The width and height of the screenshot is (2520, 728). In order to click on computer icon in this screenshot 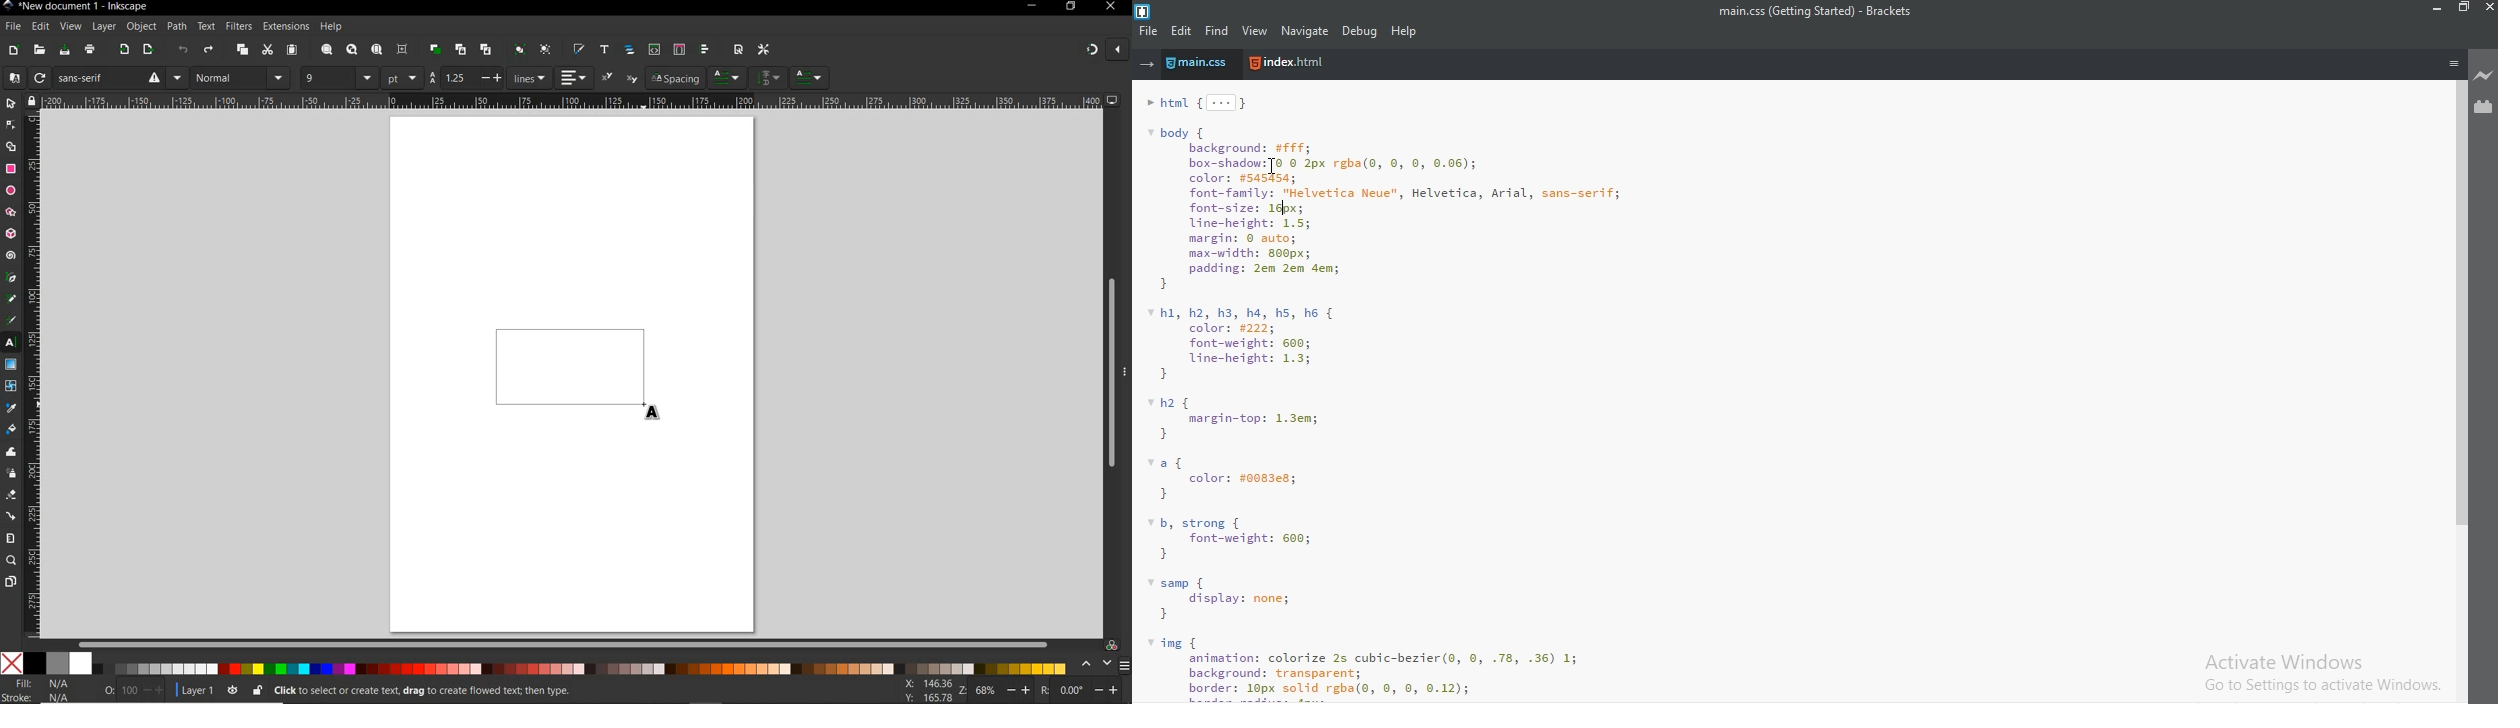, I will do `click(1113, 100)`.